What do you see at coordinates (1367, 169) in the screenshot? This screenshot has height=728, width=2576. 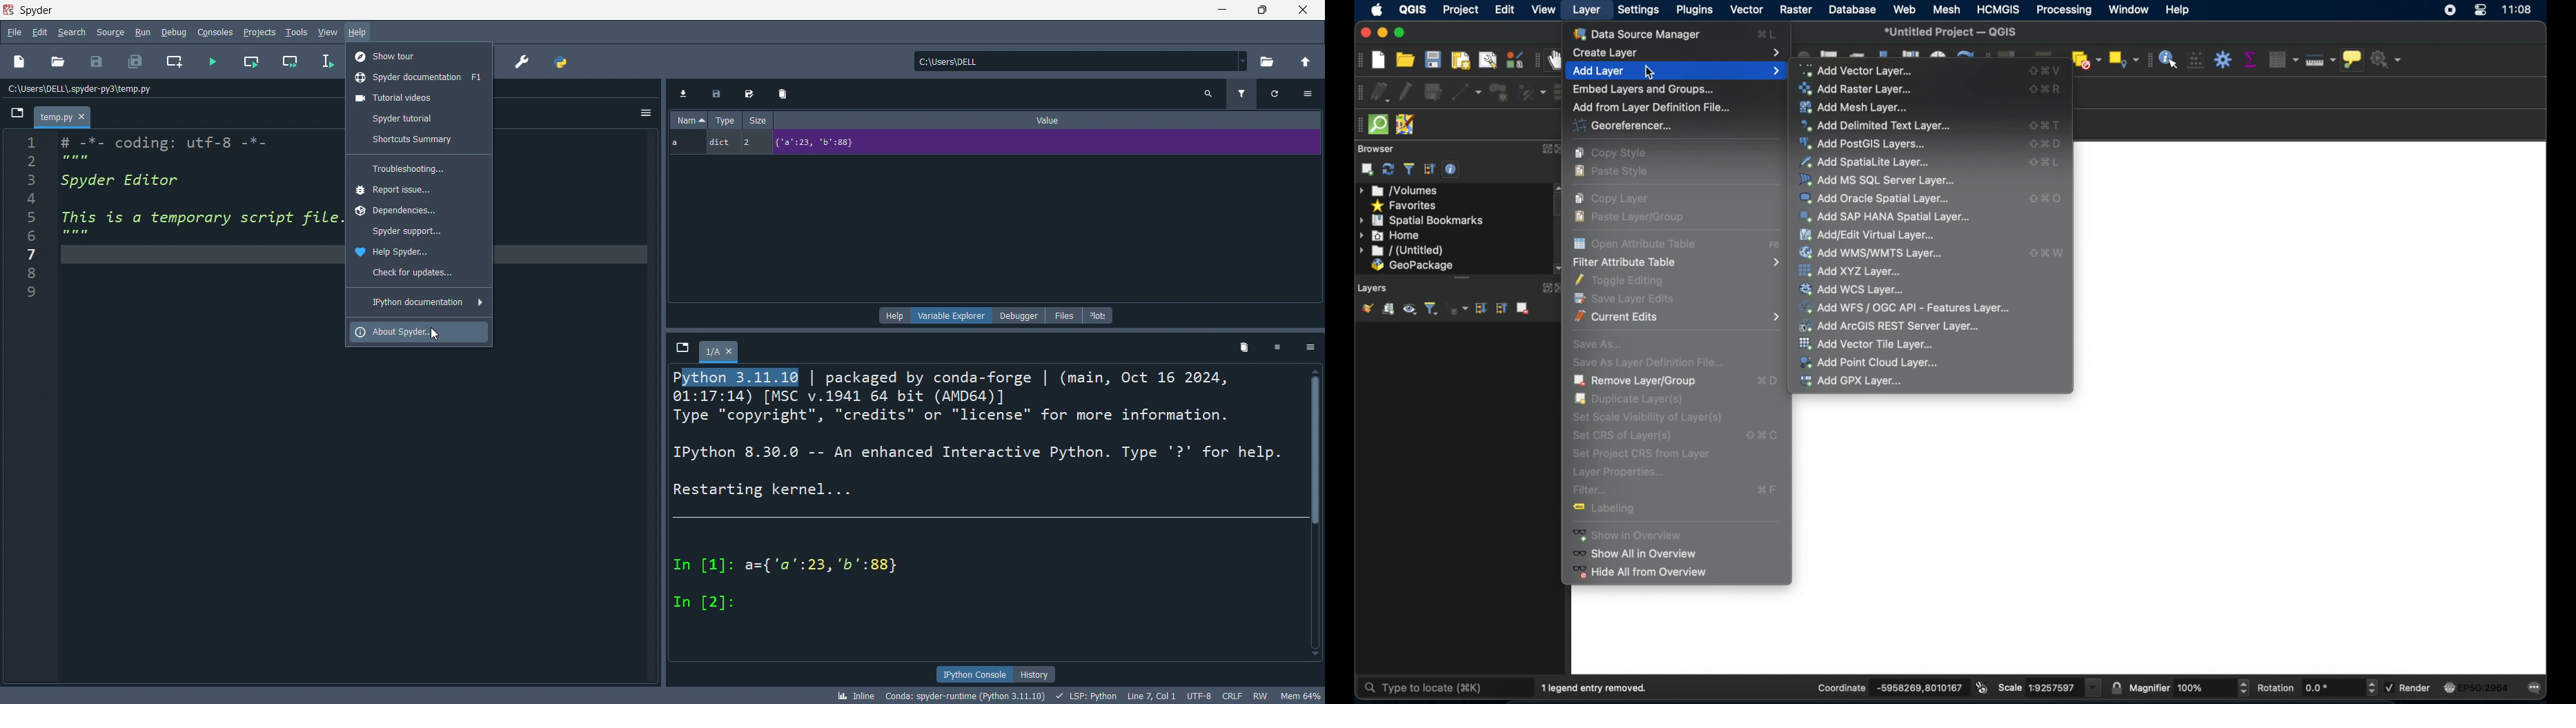 I see `add selected layers` at bounding box center [1367, 169].